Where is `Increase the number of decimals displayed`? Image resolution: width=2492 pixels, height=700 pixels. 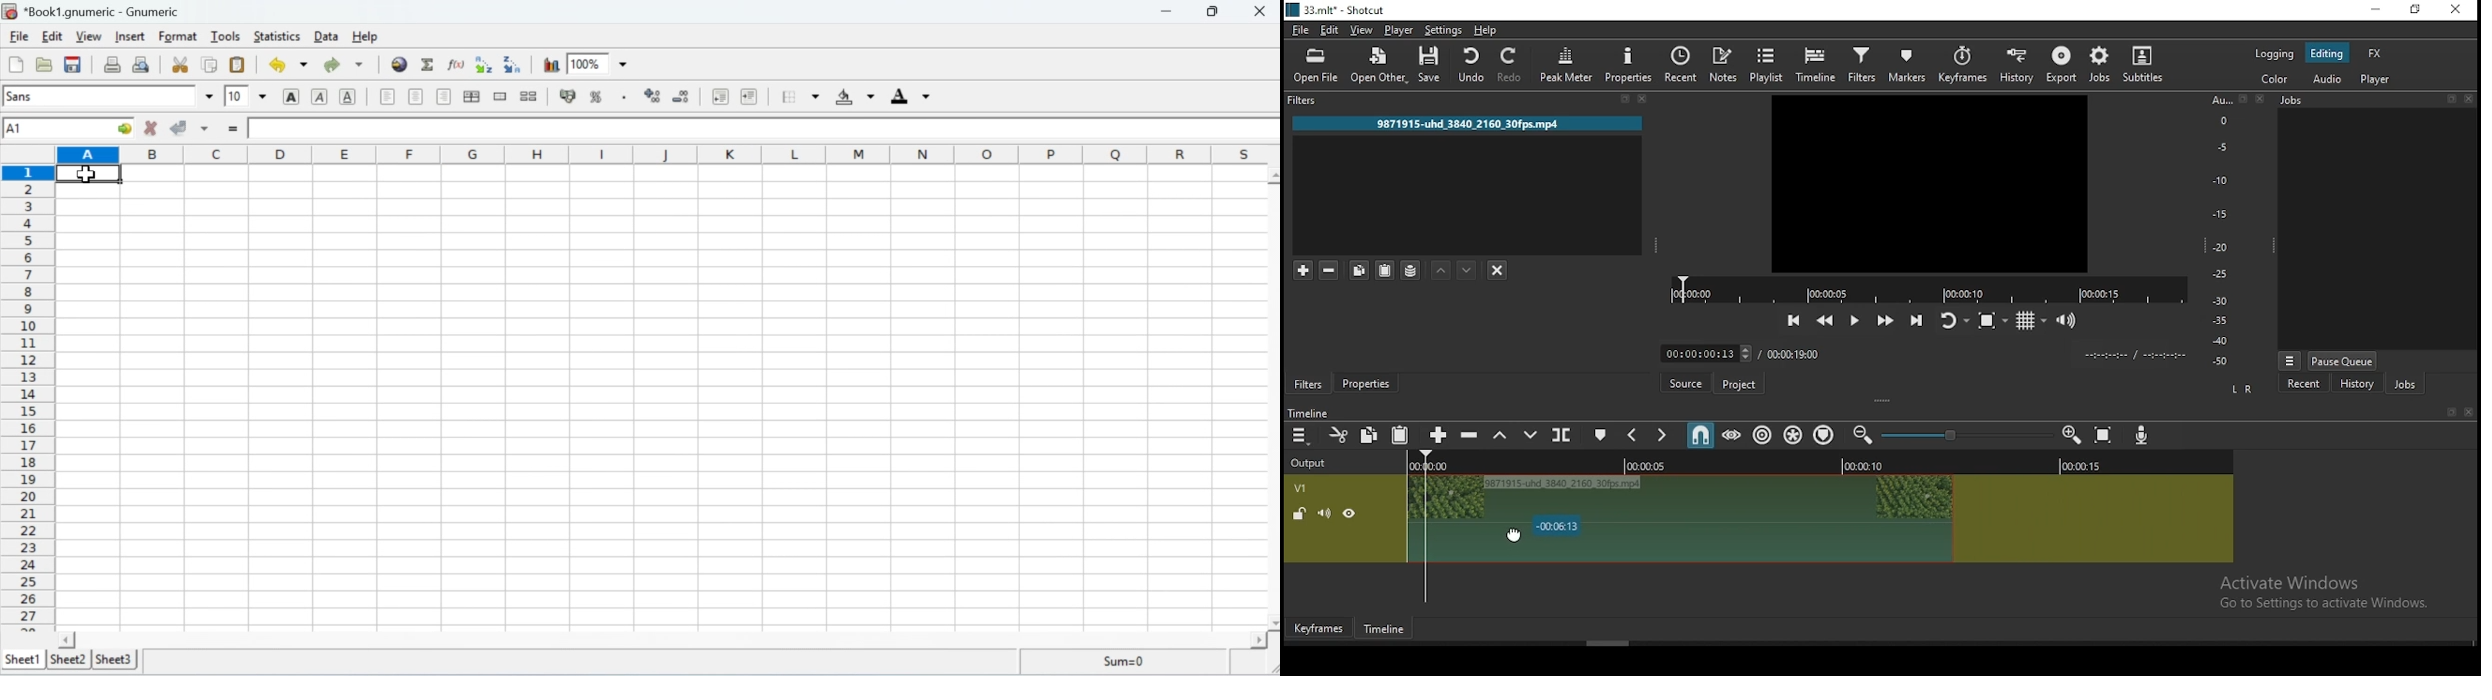 Increase the number of decimals displayed is located at coordinates (650, 93).